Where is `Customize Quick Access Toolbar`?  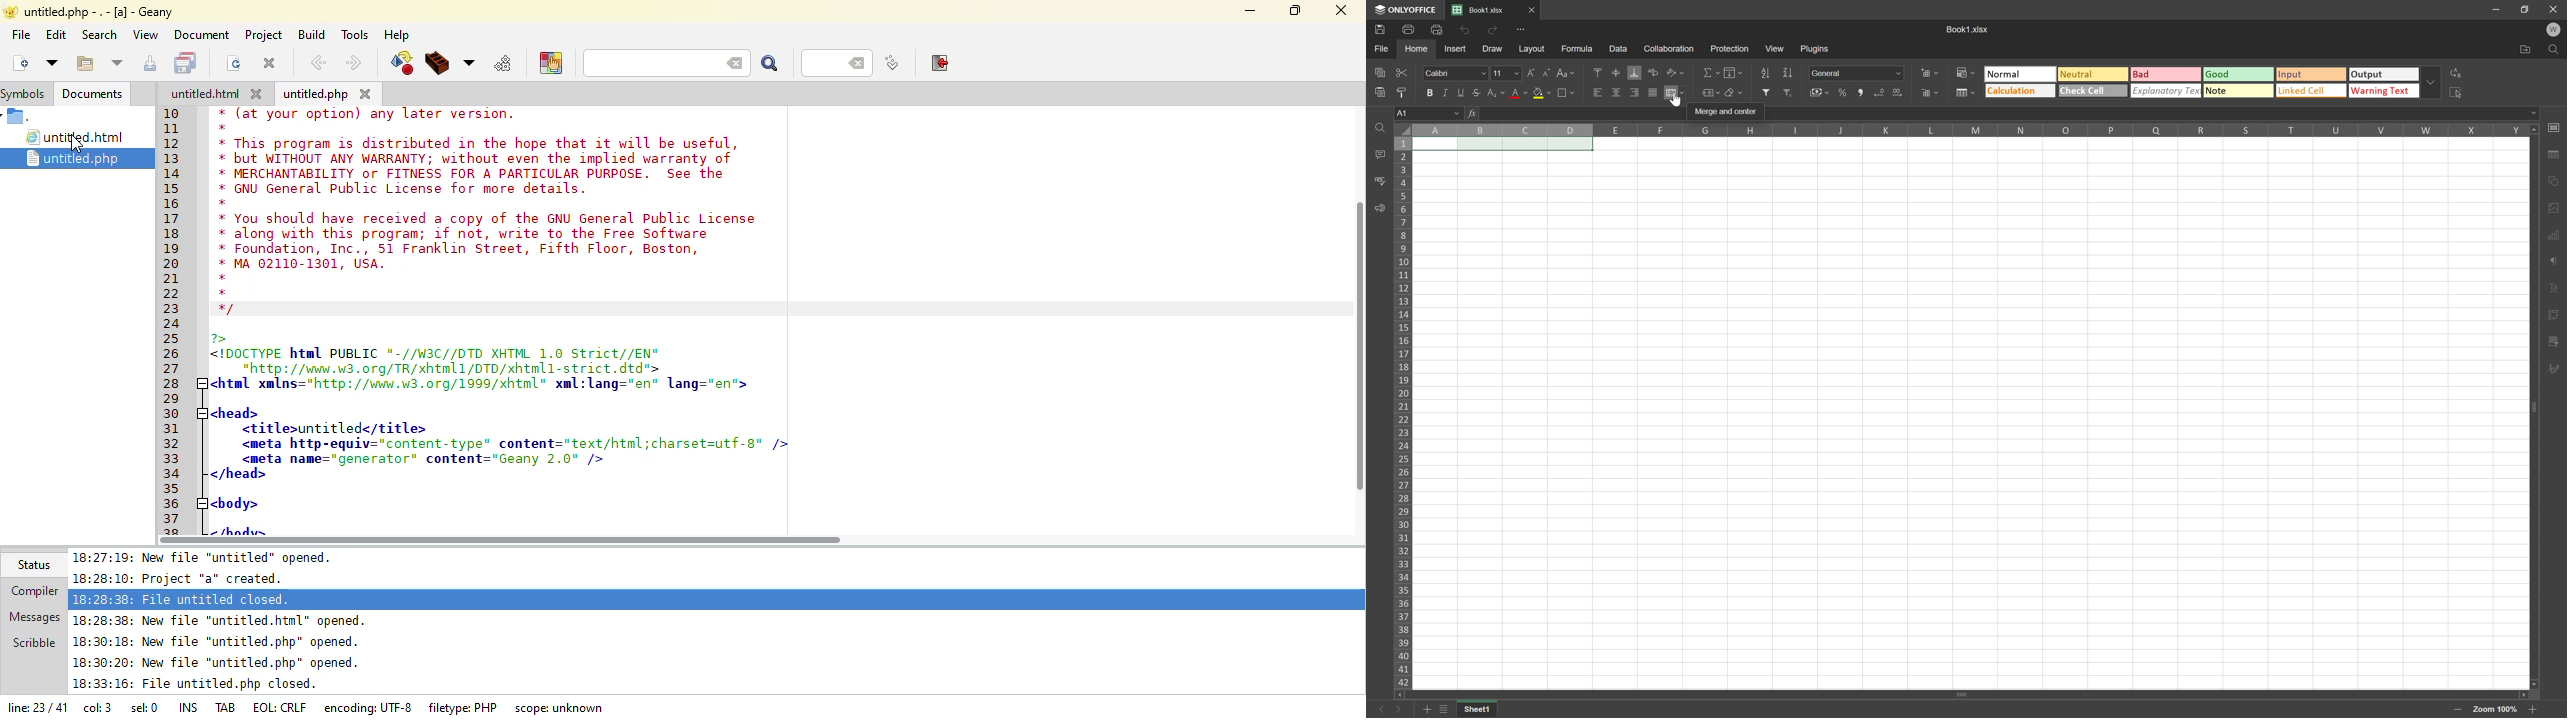 Customize Quick Access Toolbar is located at coordinates (1523, 32).